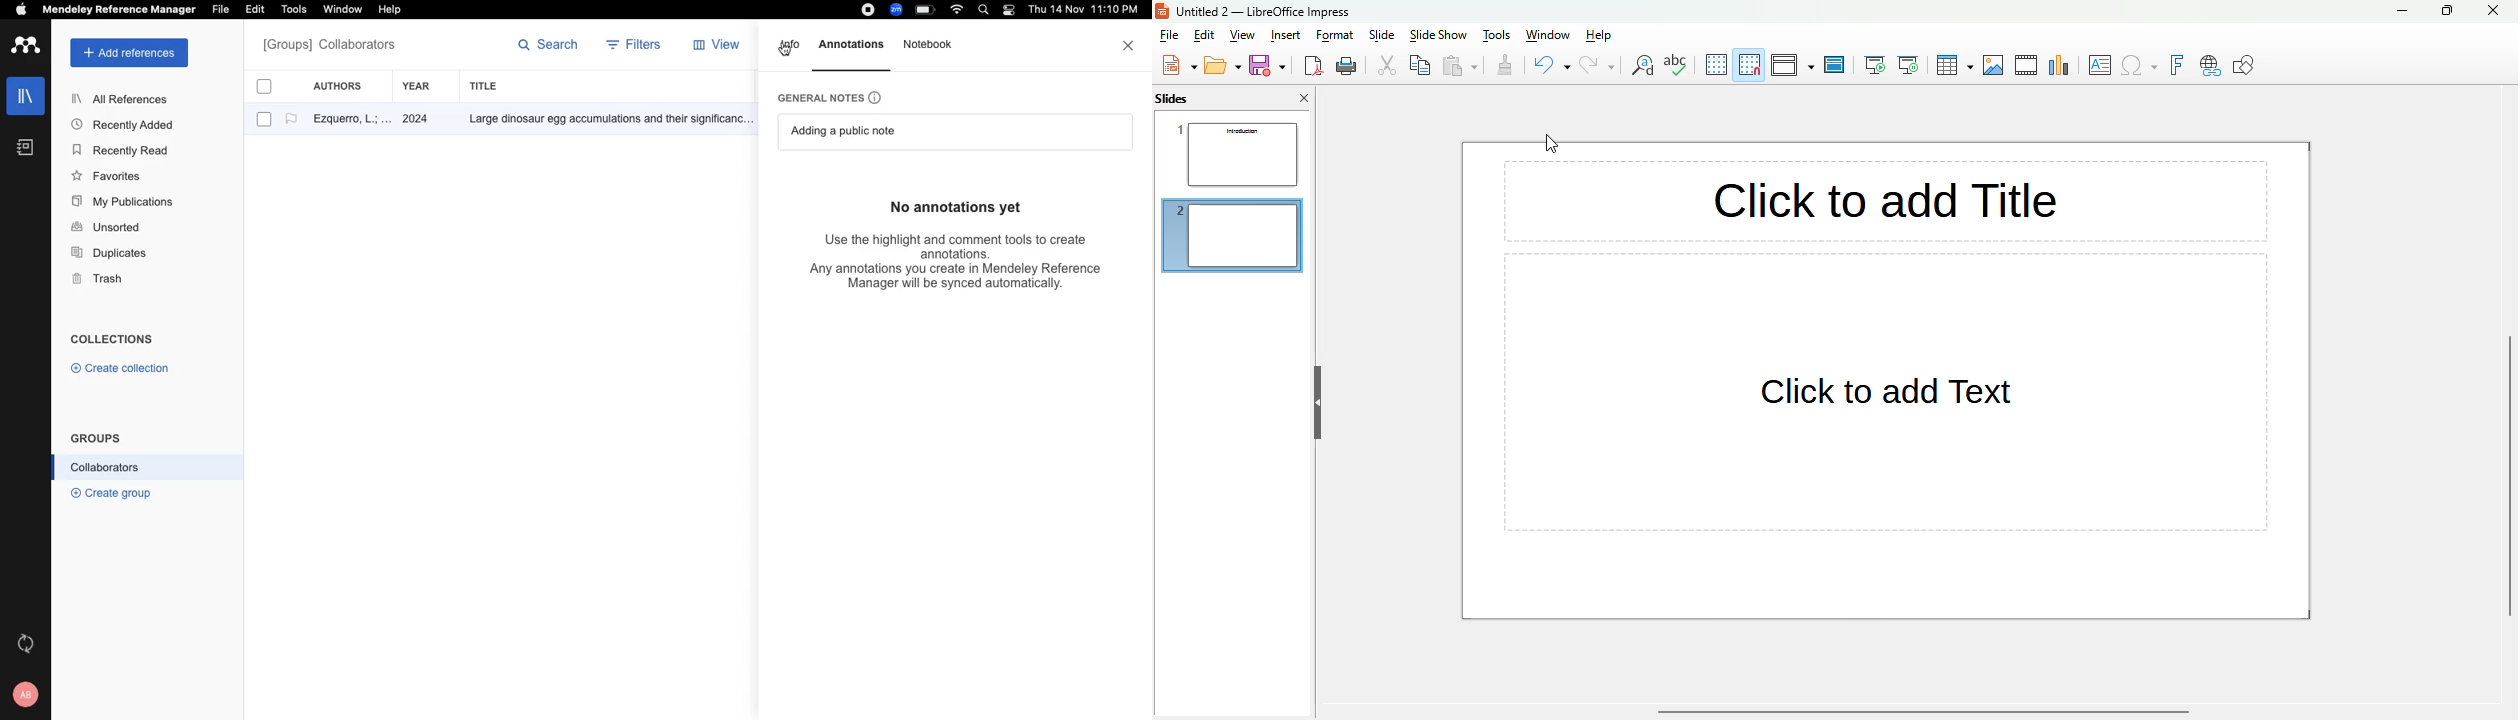 The height and width of the screenshot is (728, 2520). I want to click on print, so click(1347, 66).